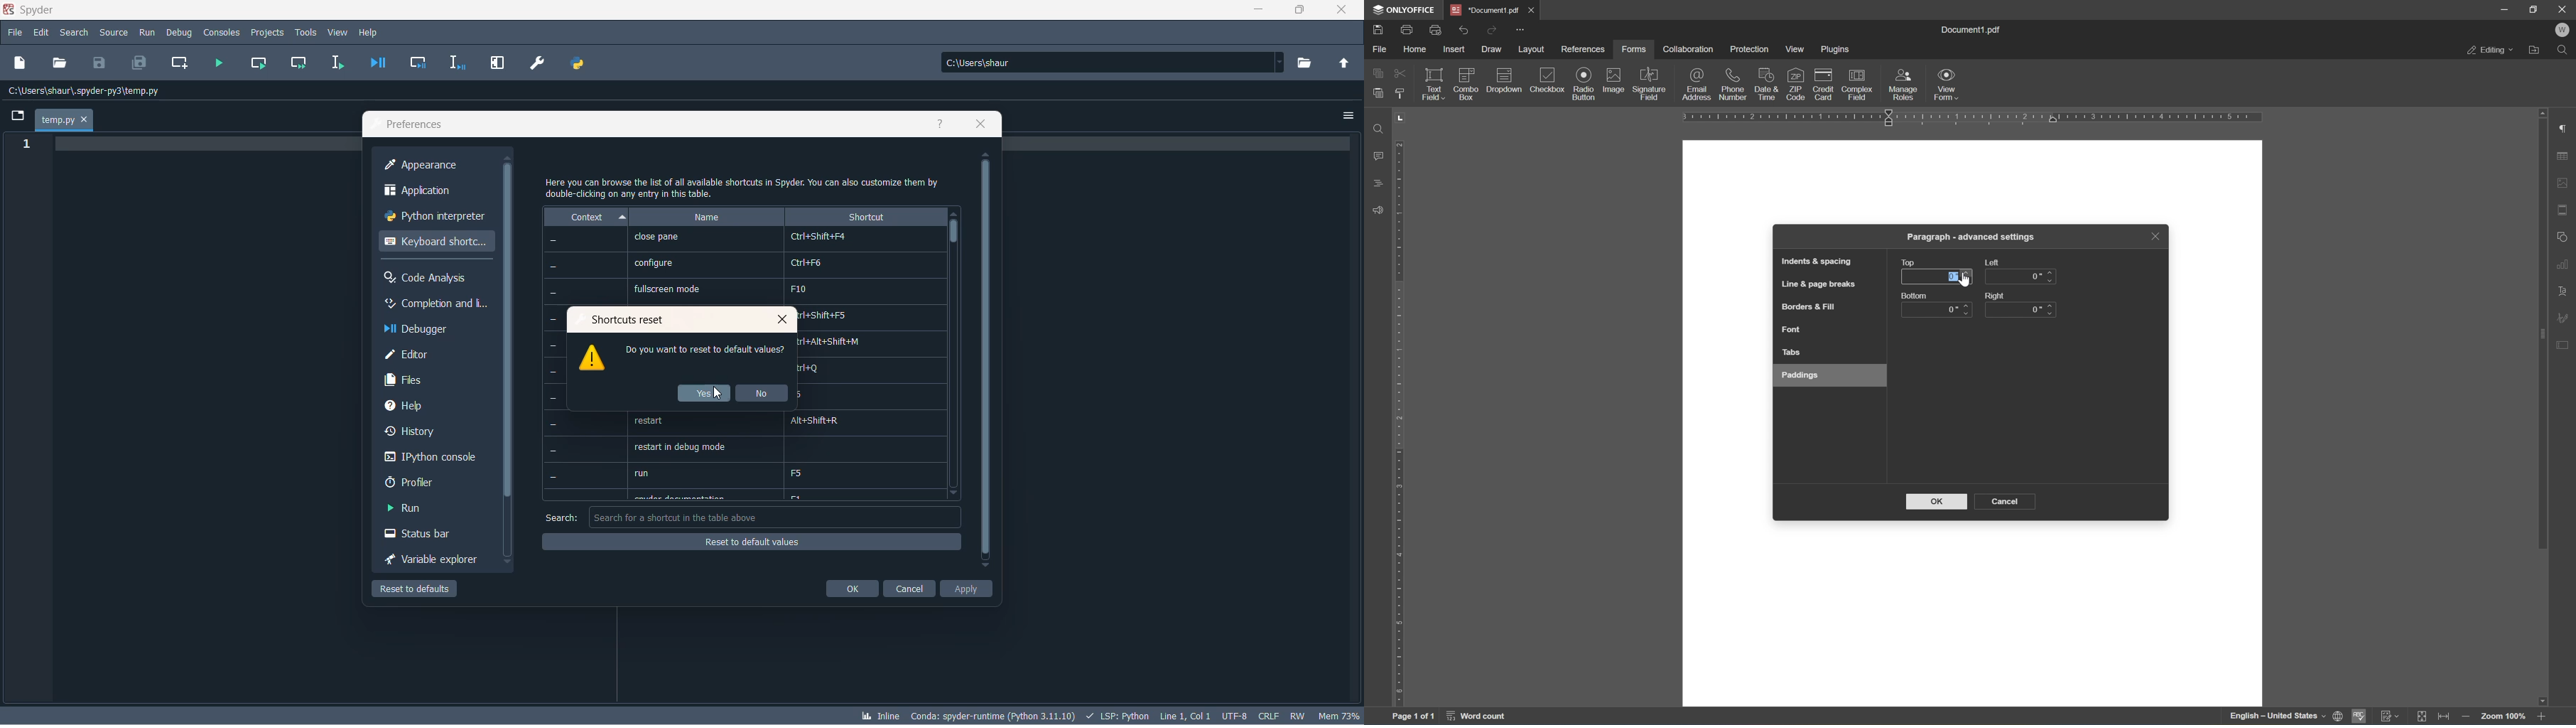 This screenshot has height=728, width=2576. Describe the element at coordinates (2566, 52) in the screenshot. I see `Find` at that location.